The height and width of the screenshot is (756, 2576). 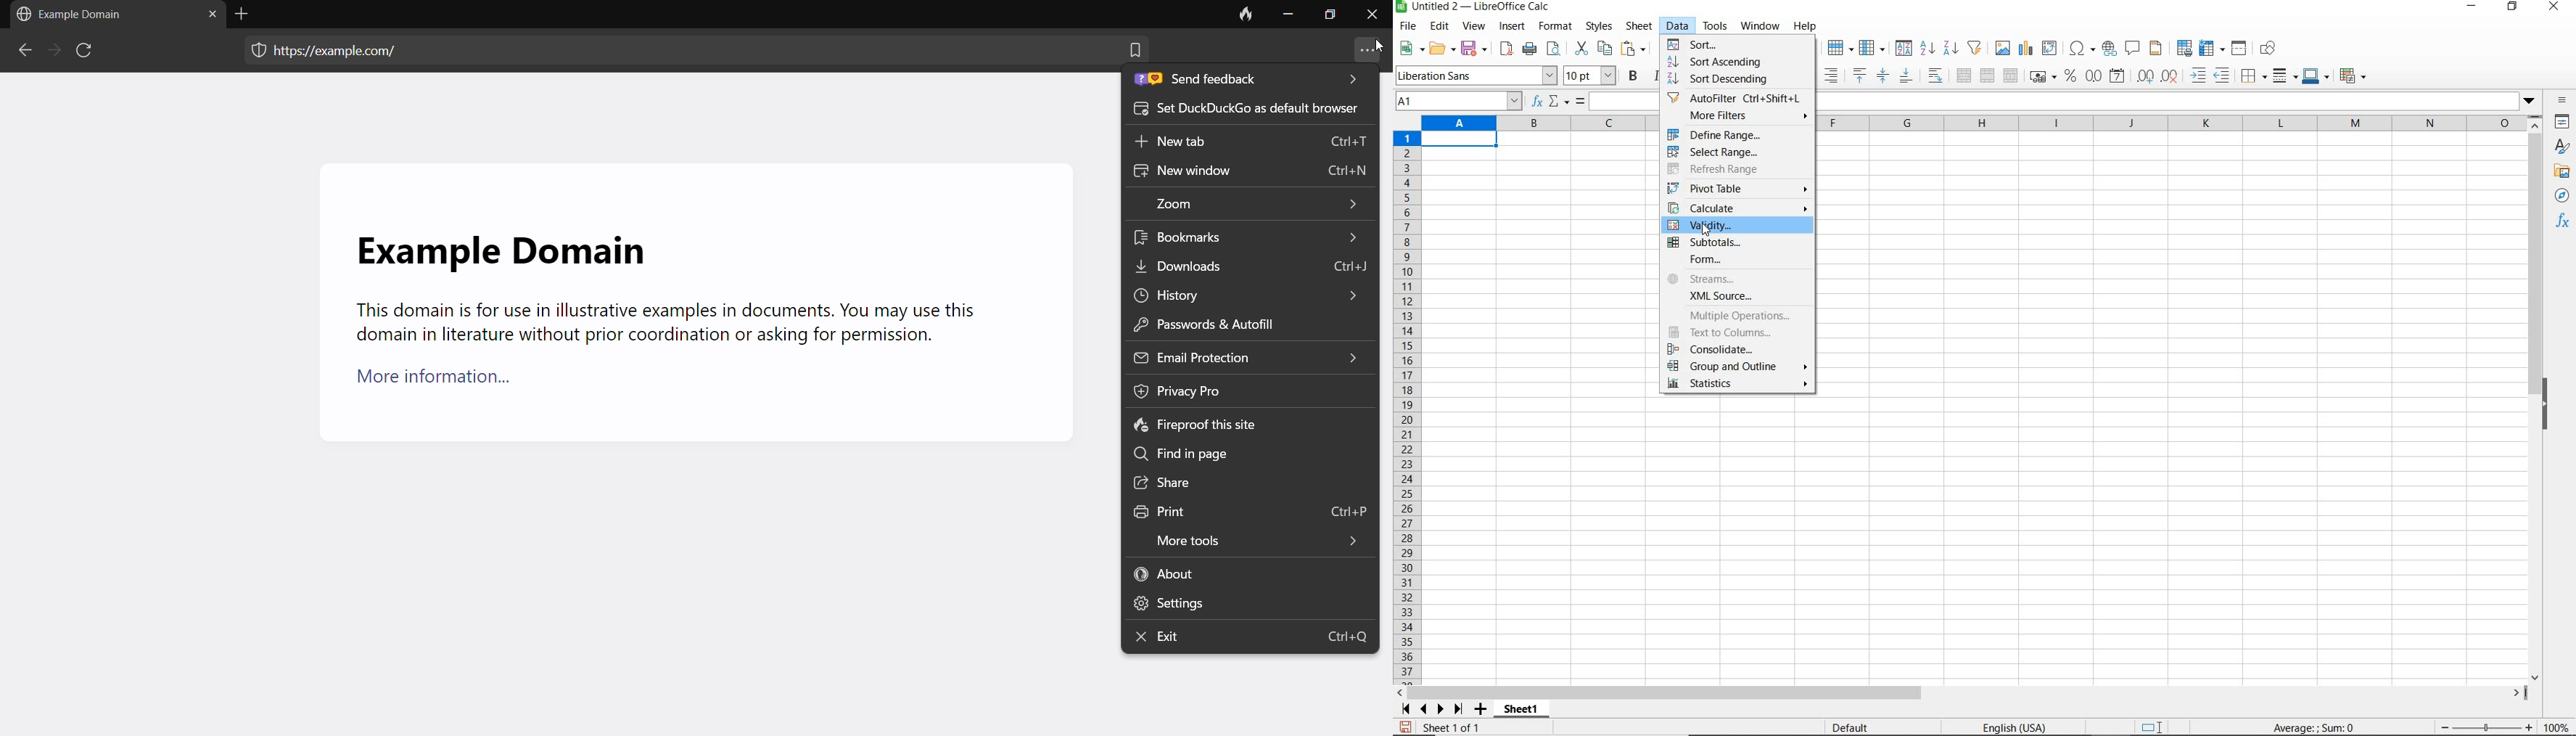 What do you see at coordinates (1553, 26) in the screenshot?
I see `format` at bounding box center [1553, 26].